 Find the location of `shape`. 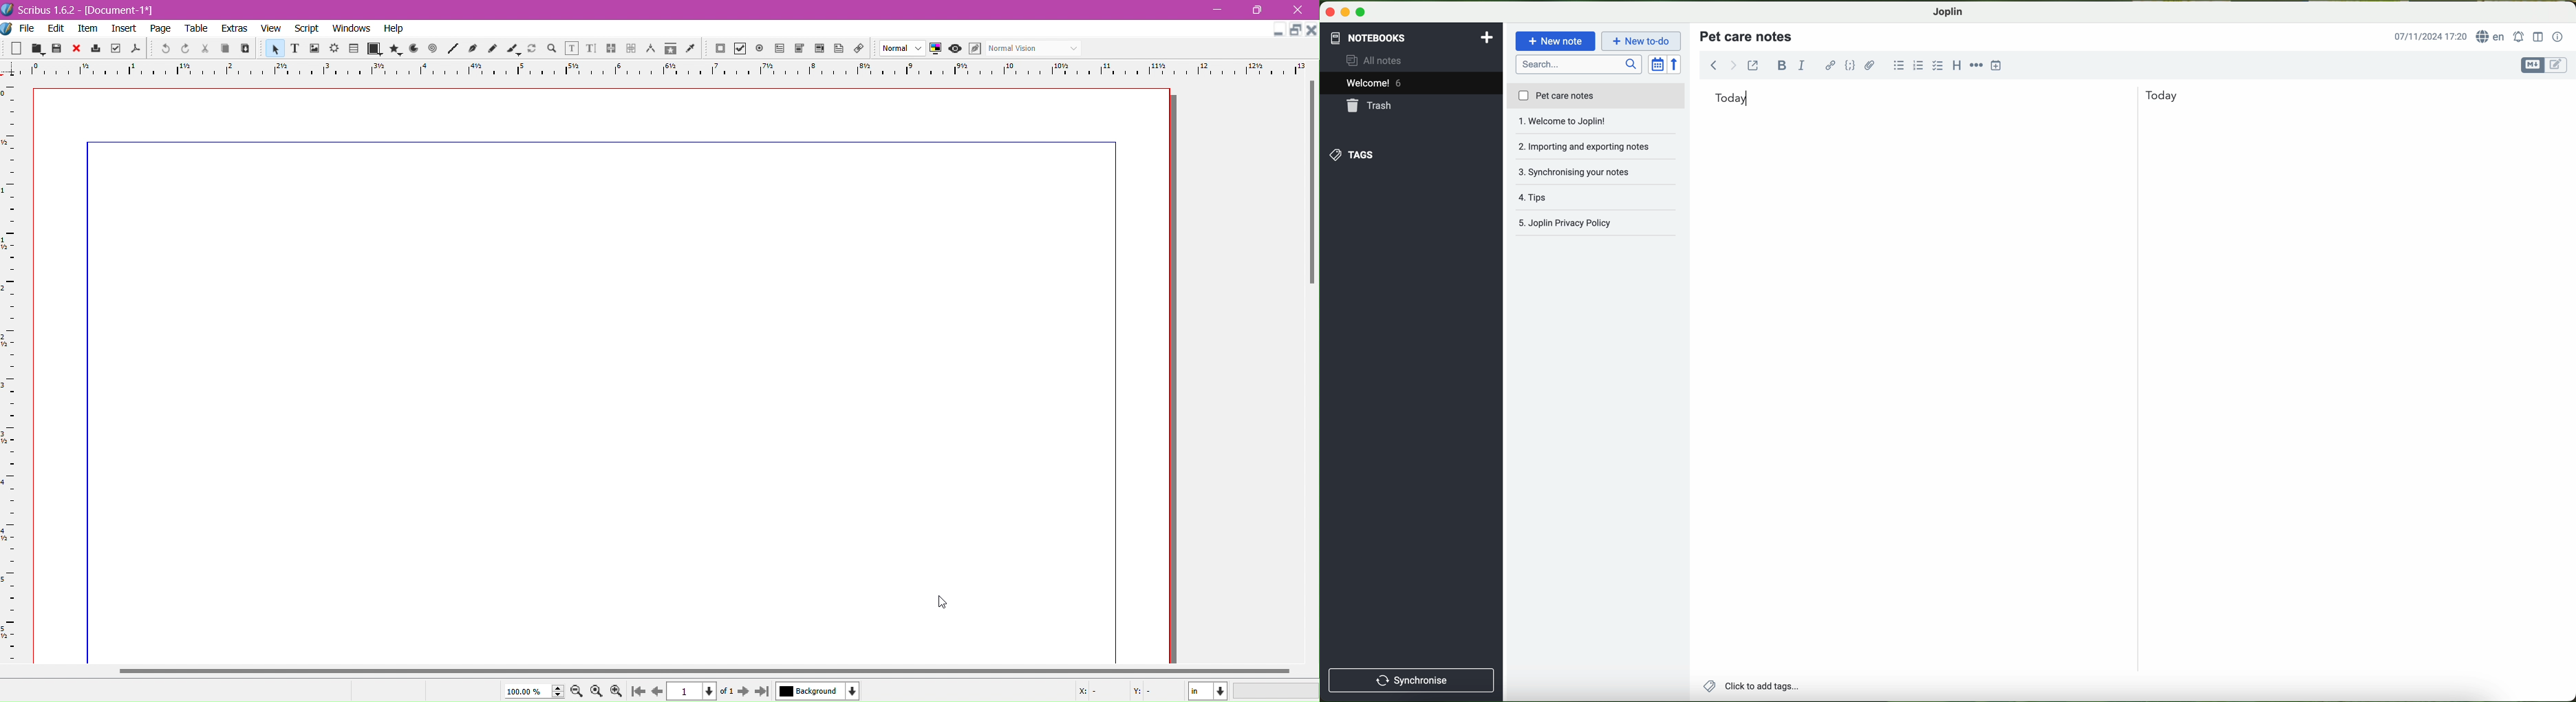

shape is located at coordinates (373, 50).